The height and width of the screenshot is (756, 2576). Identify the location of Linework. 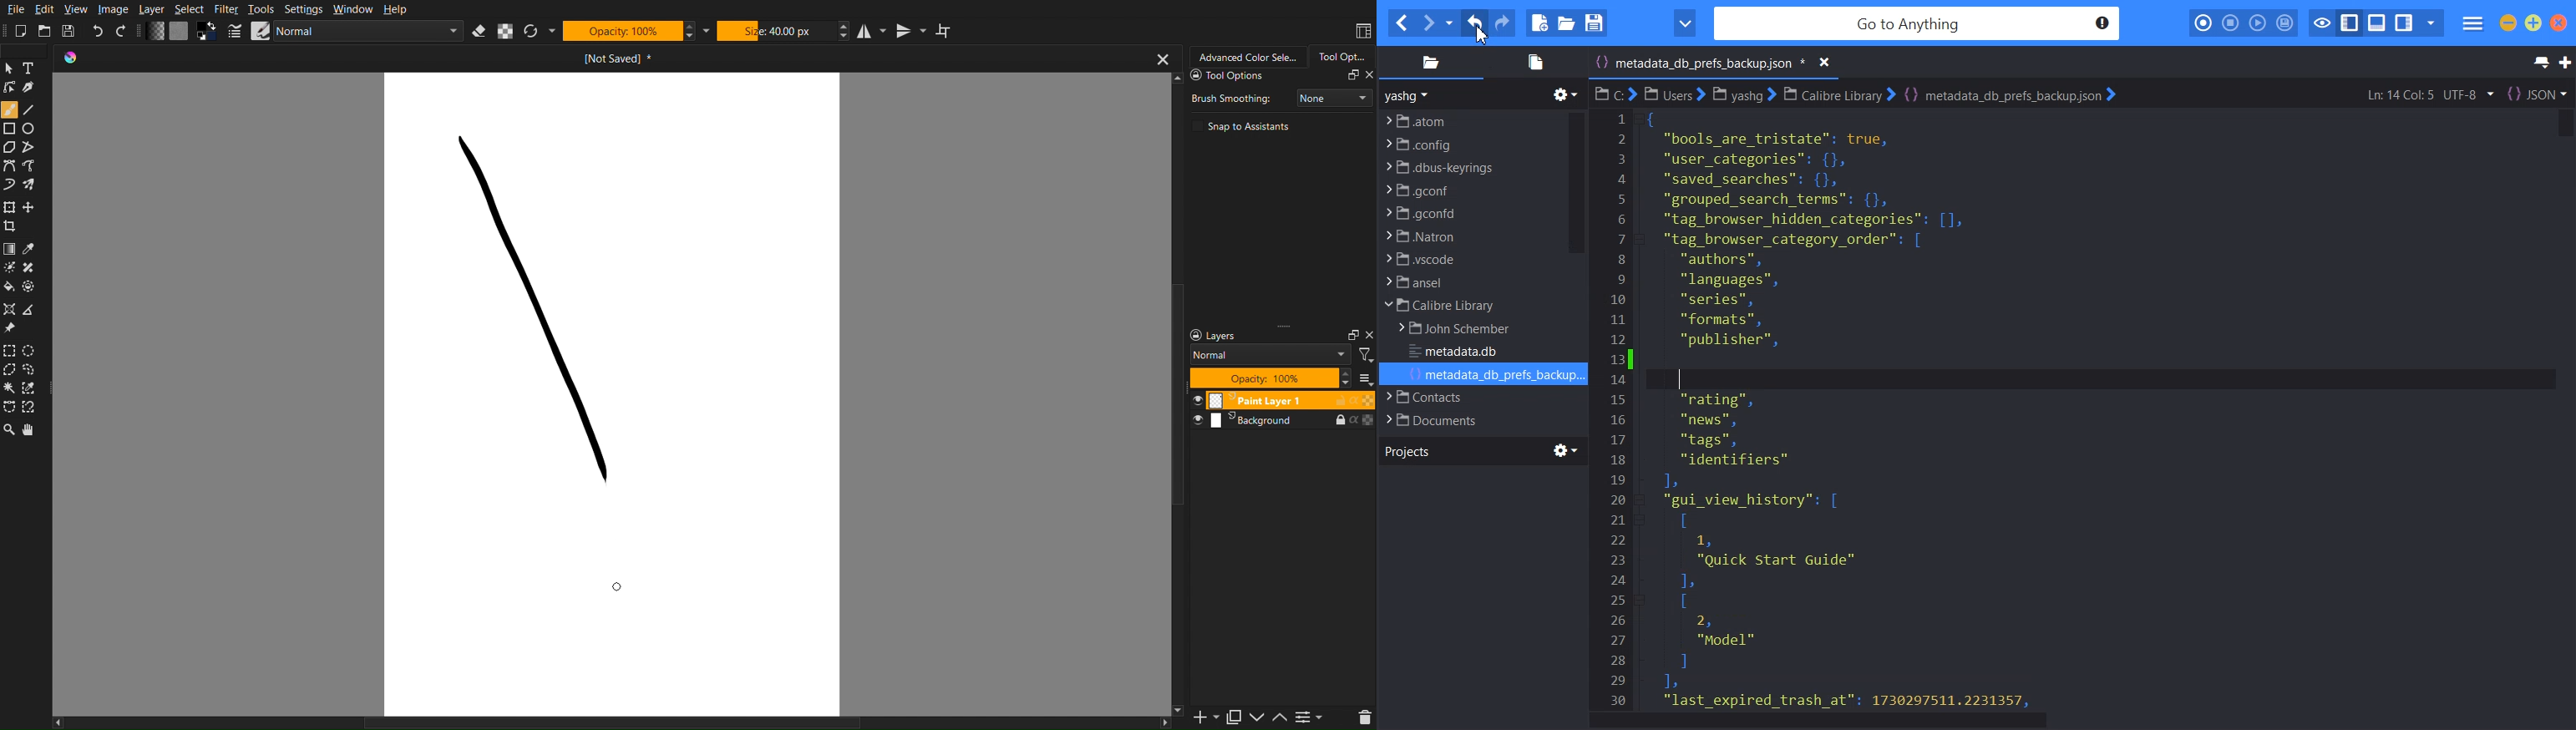
(10, 88).